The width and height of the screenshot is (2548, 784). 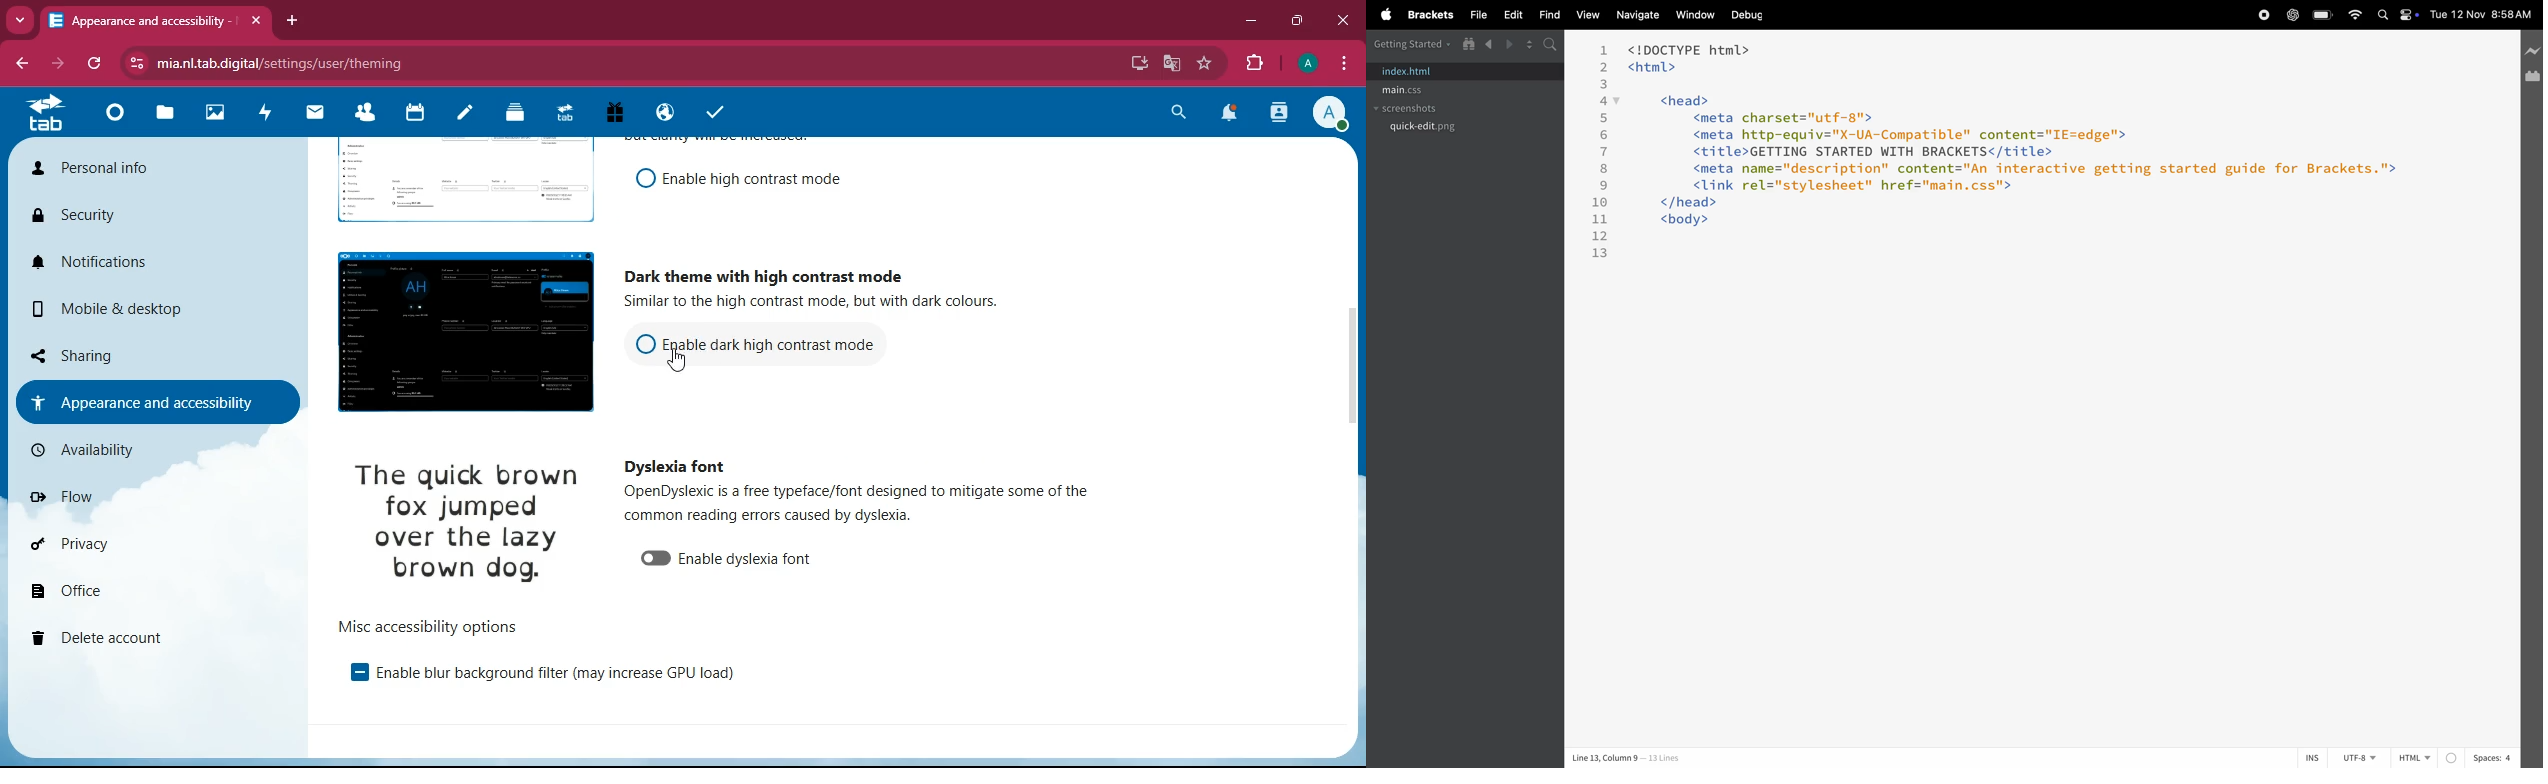 I want to click on availability, so click(x=127, y=450).